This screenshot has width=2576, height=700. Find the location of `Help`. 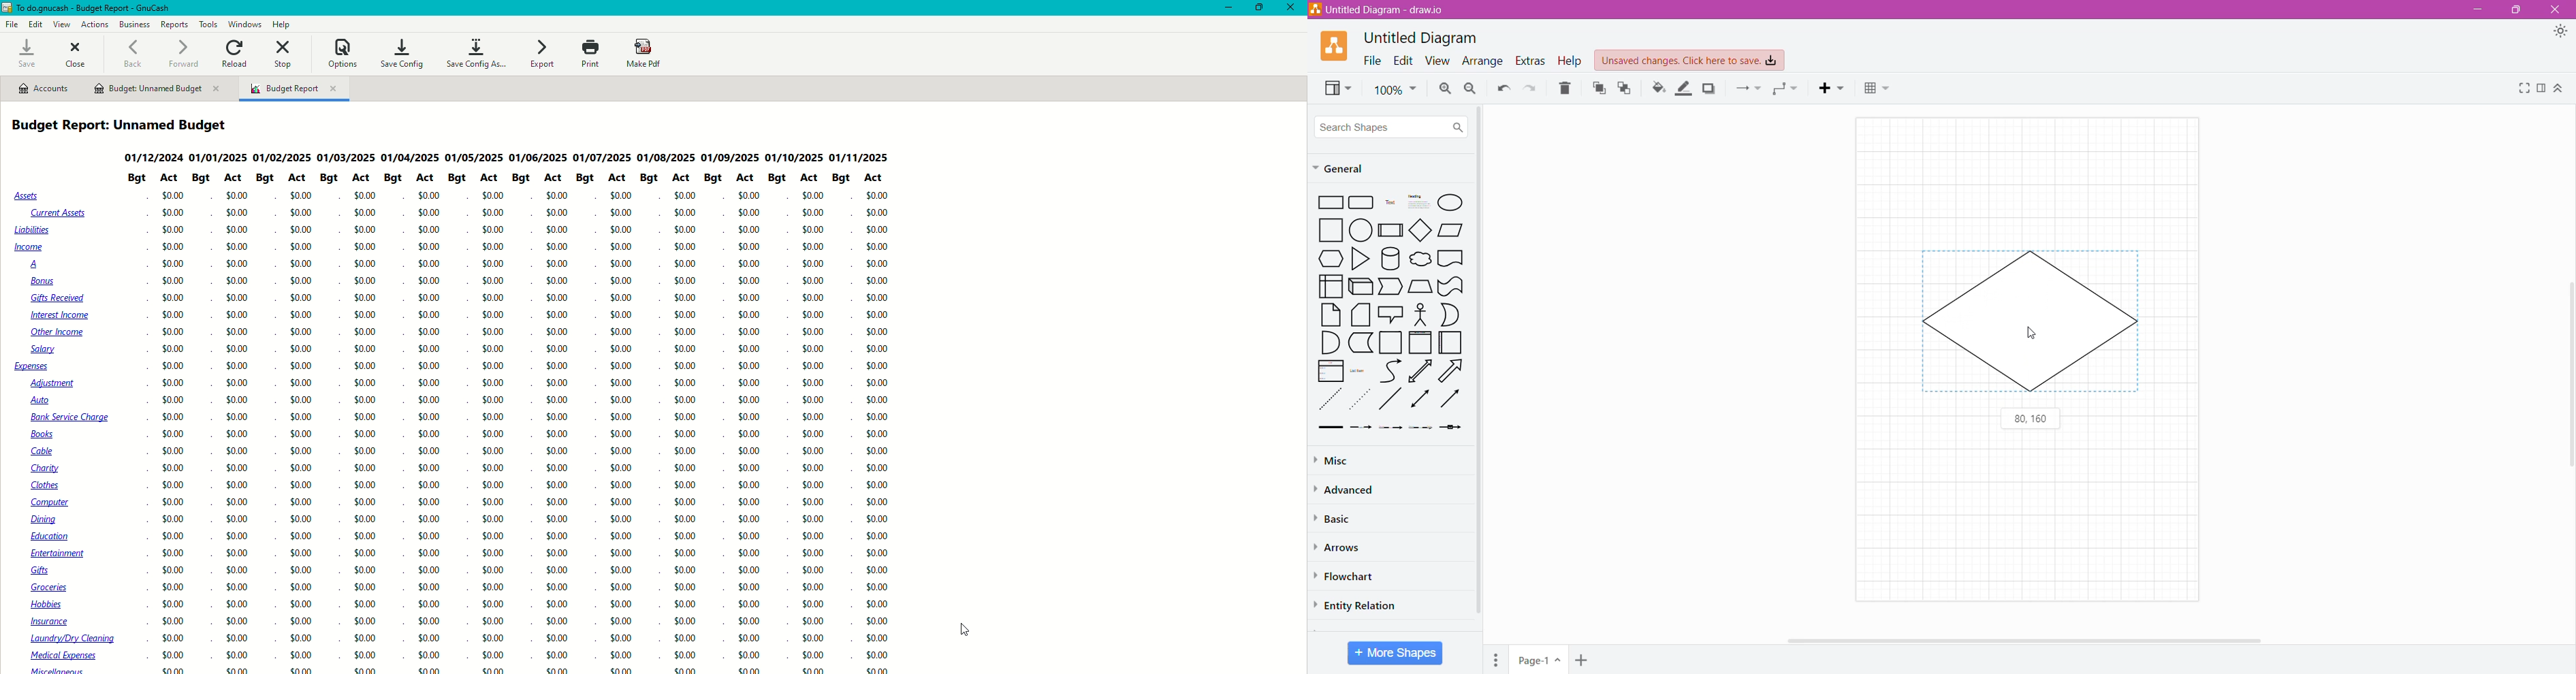

Help is located at coordinates (1570, 61).